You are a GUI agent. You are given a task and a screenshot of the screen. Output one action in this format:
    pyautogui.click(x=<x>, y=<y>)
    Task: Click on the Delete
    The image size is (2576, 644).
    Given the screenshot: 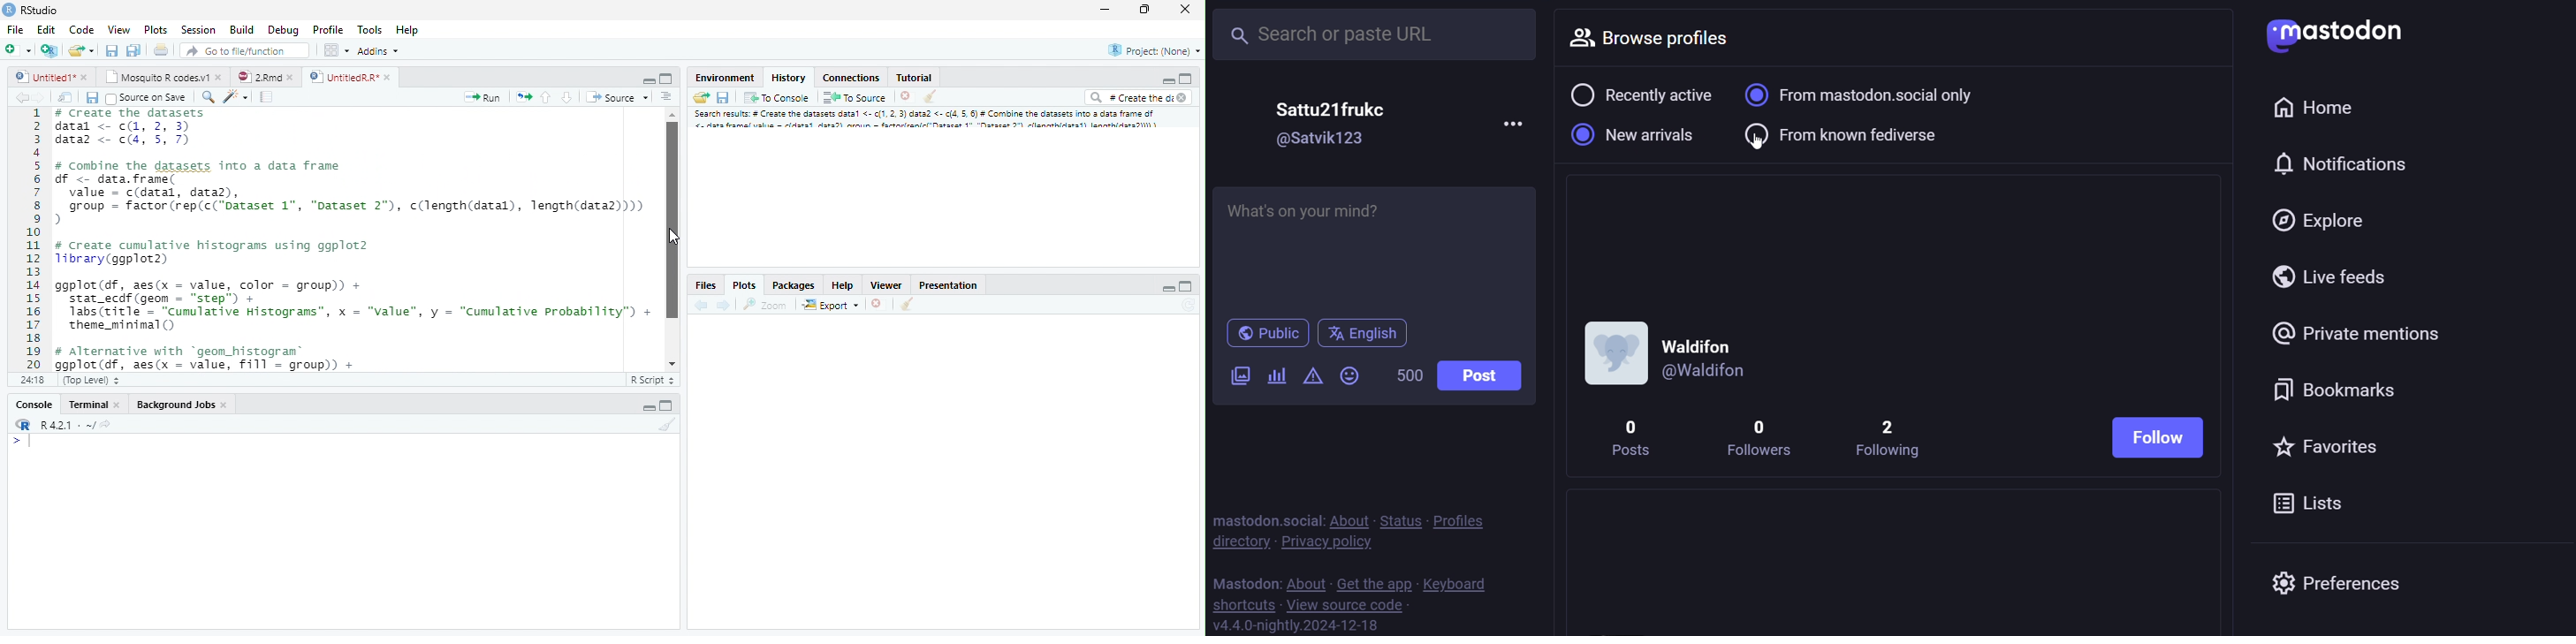 What is the action you would take?
    pyautogui.click(x=906, y=96)
    